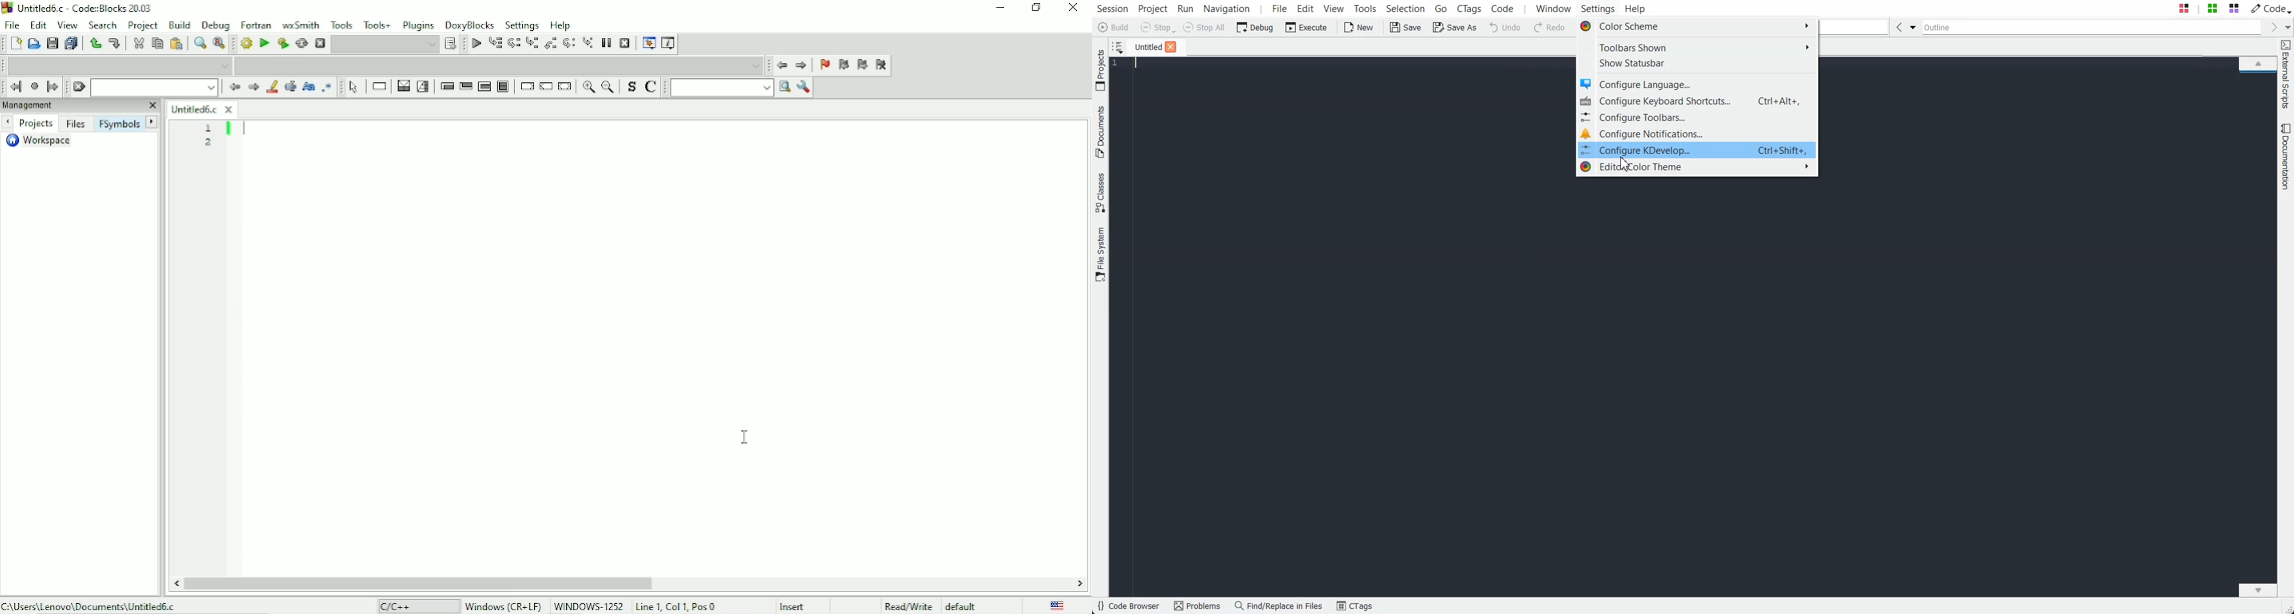  Describe the element at coordinates (115, 43) in the screenshot. I see `Redo` at that location.